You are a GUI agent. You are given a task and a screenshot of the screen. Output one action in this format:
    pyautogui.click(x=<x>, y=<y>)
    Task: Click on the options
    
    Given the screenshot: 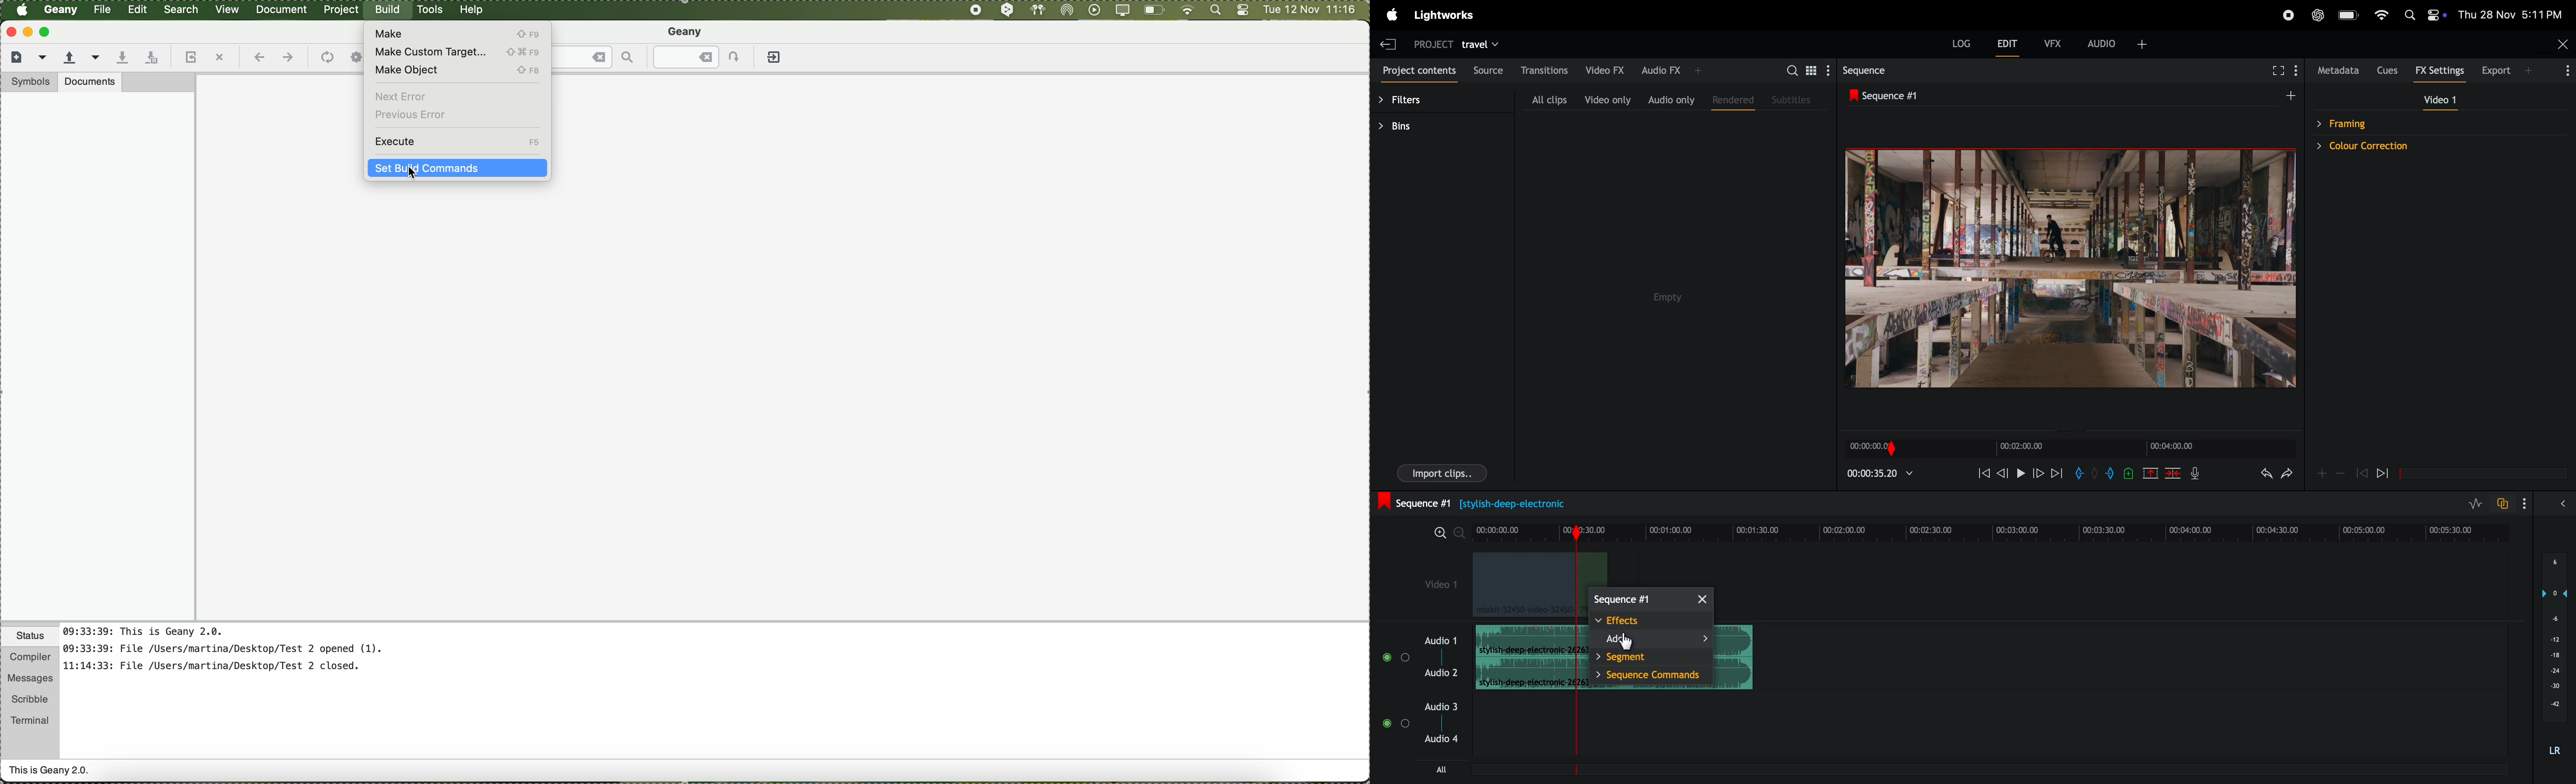 What is the action you would take?
    pyautogui.click(x=2561, y=69)
    